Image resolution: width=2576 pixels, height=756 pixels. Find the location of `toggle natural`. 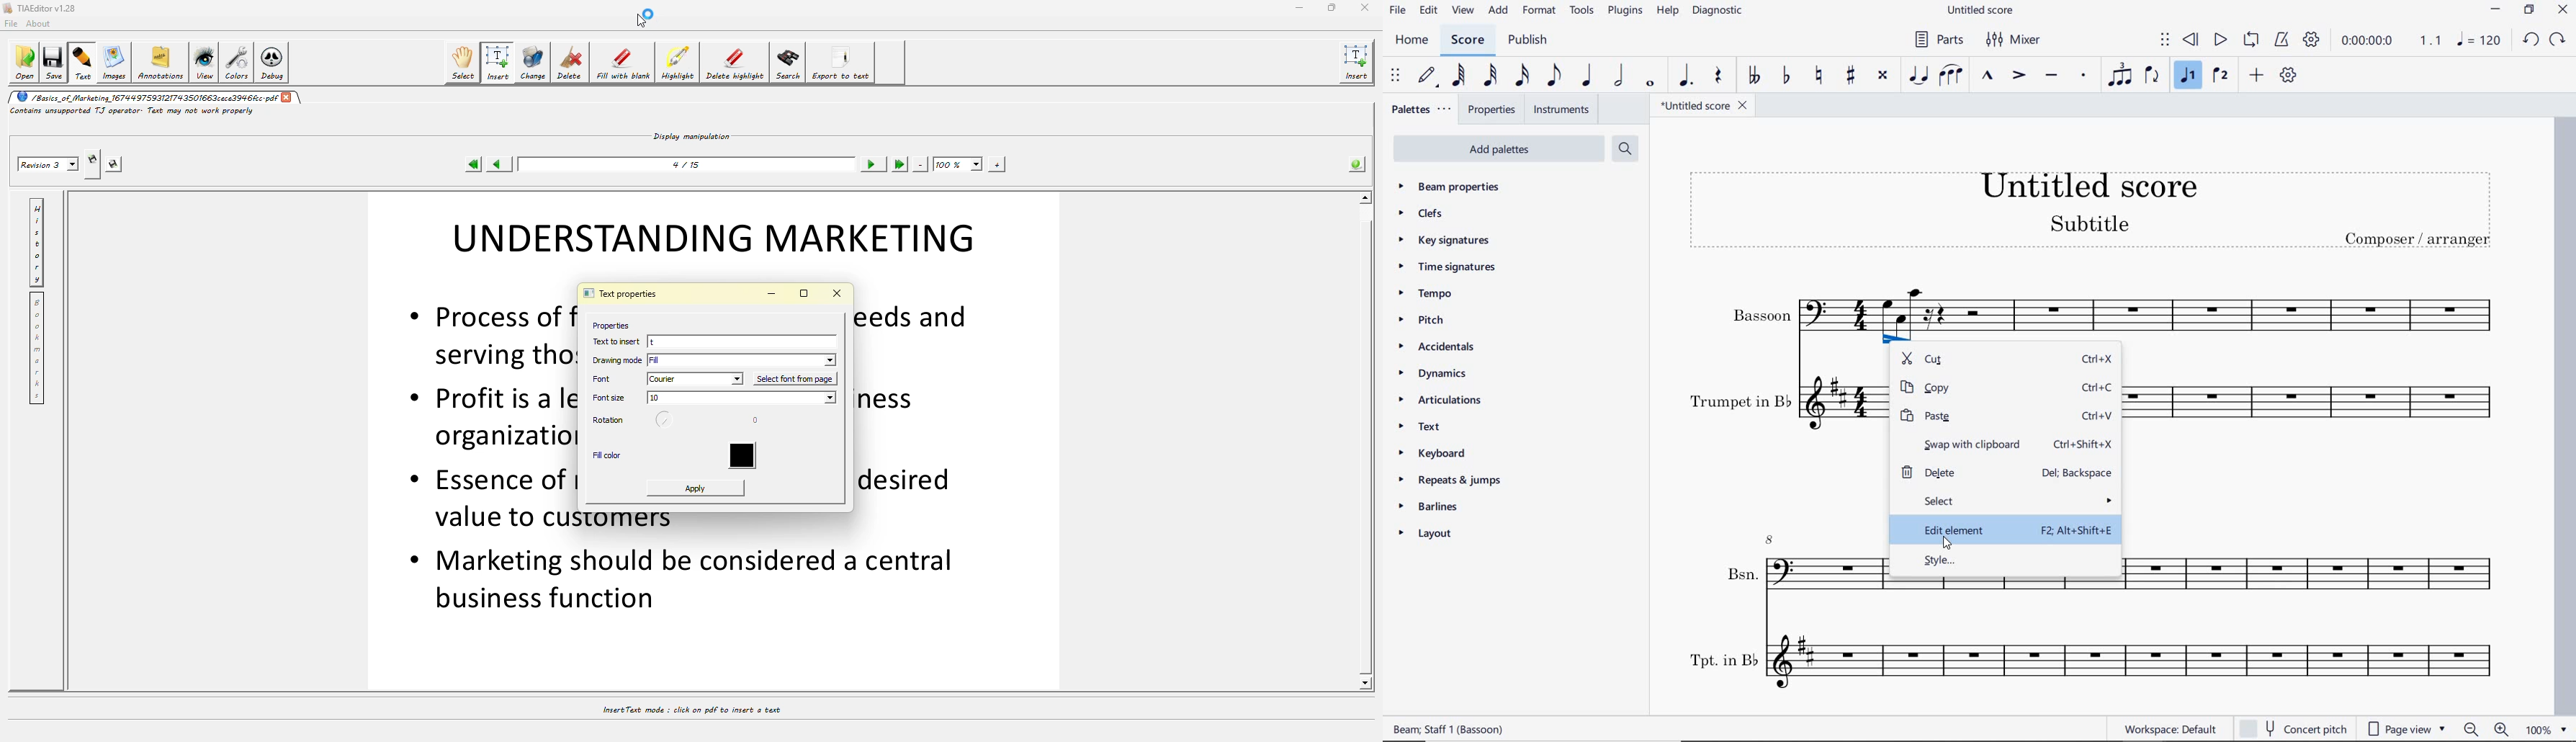

toggle natural is located at coordinates (1821, 75).